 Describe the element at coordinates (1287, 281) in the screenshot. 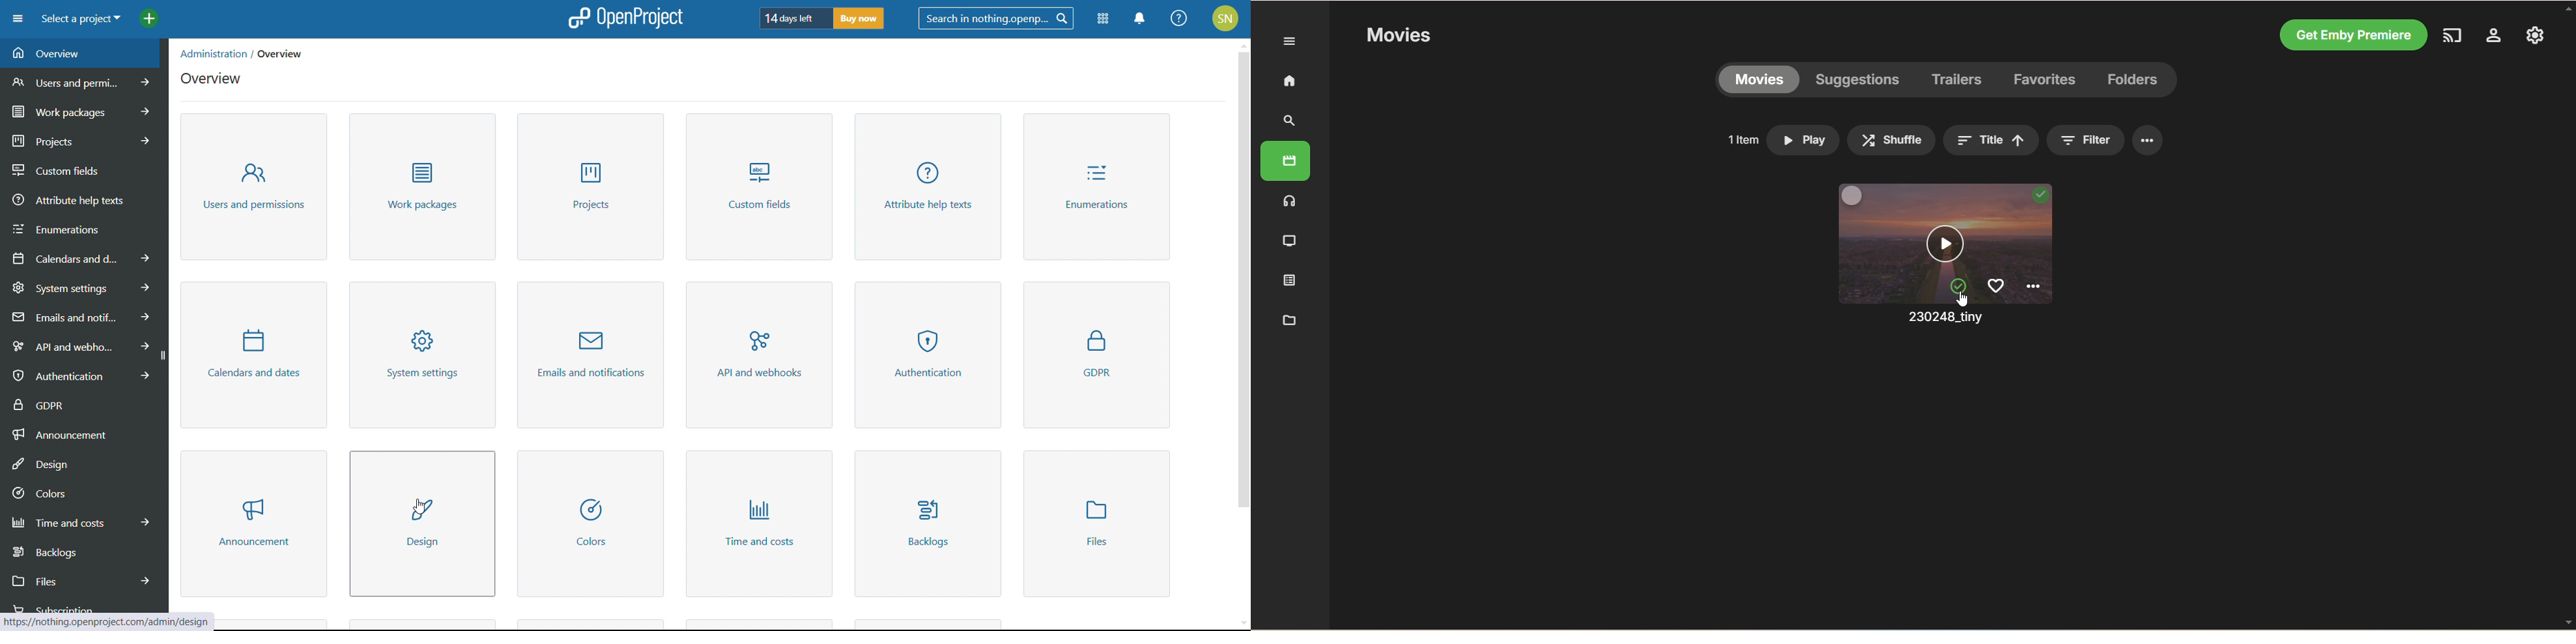

I see `playlist` at that location.